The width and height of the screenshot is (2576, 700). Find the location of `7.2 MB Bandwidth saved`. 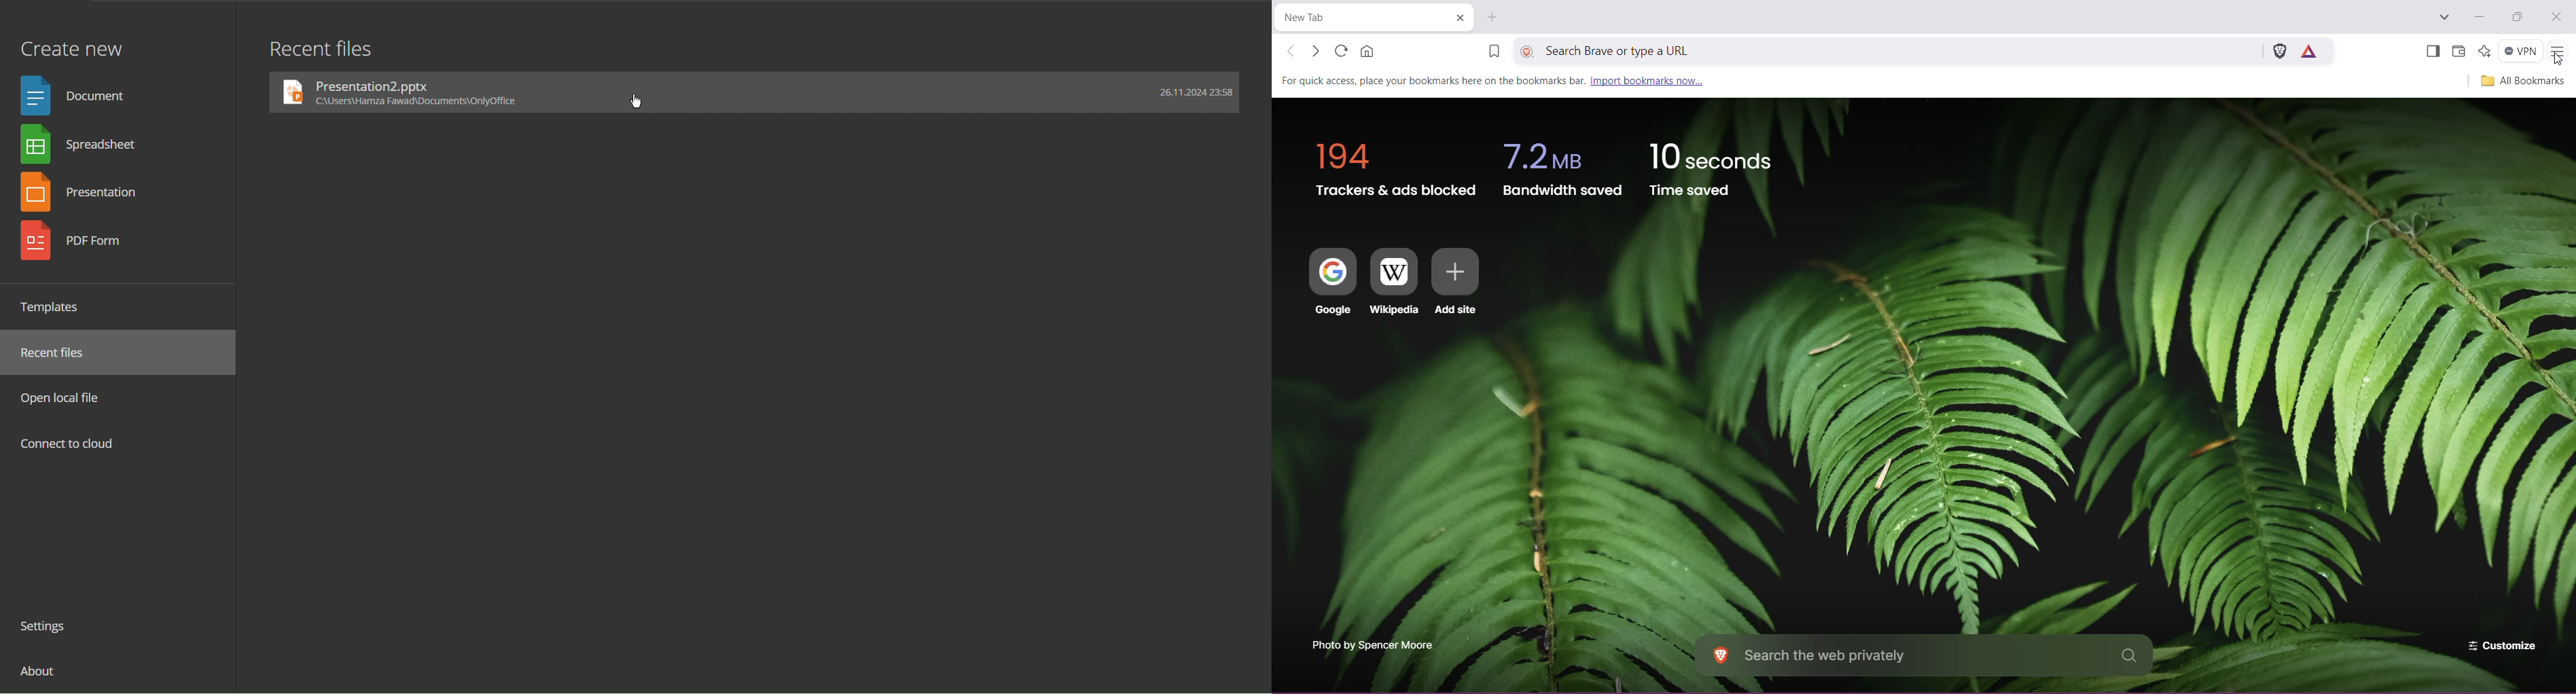

7.2 MB Bandwidth saved is located at coordinates (1563, 166).